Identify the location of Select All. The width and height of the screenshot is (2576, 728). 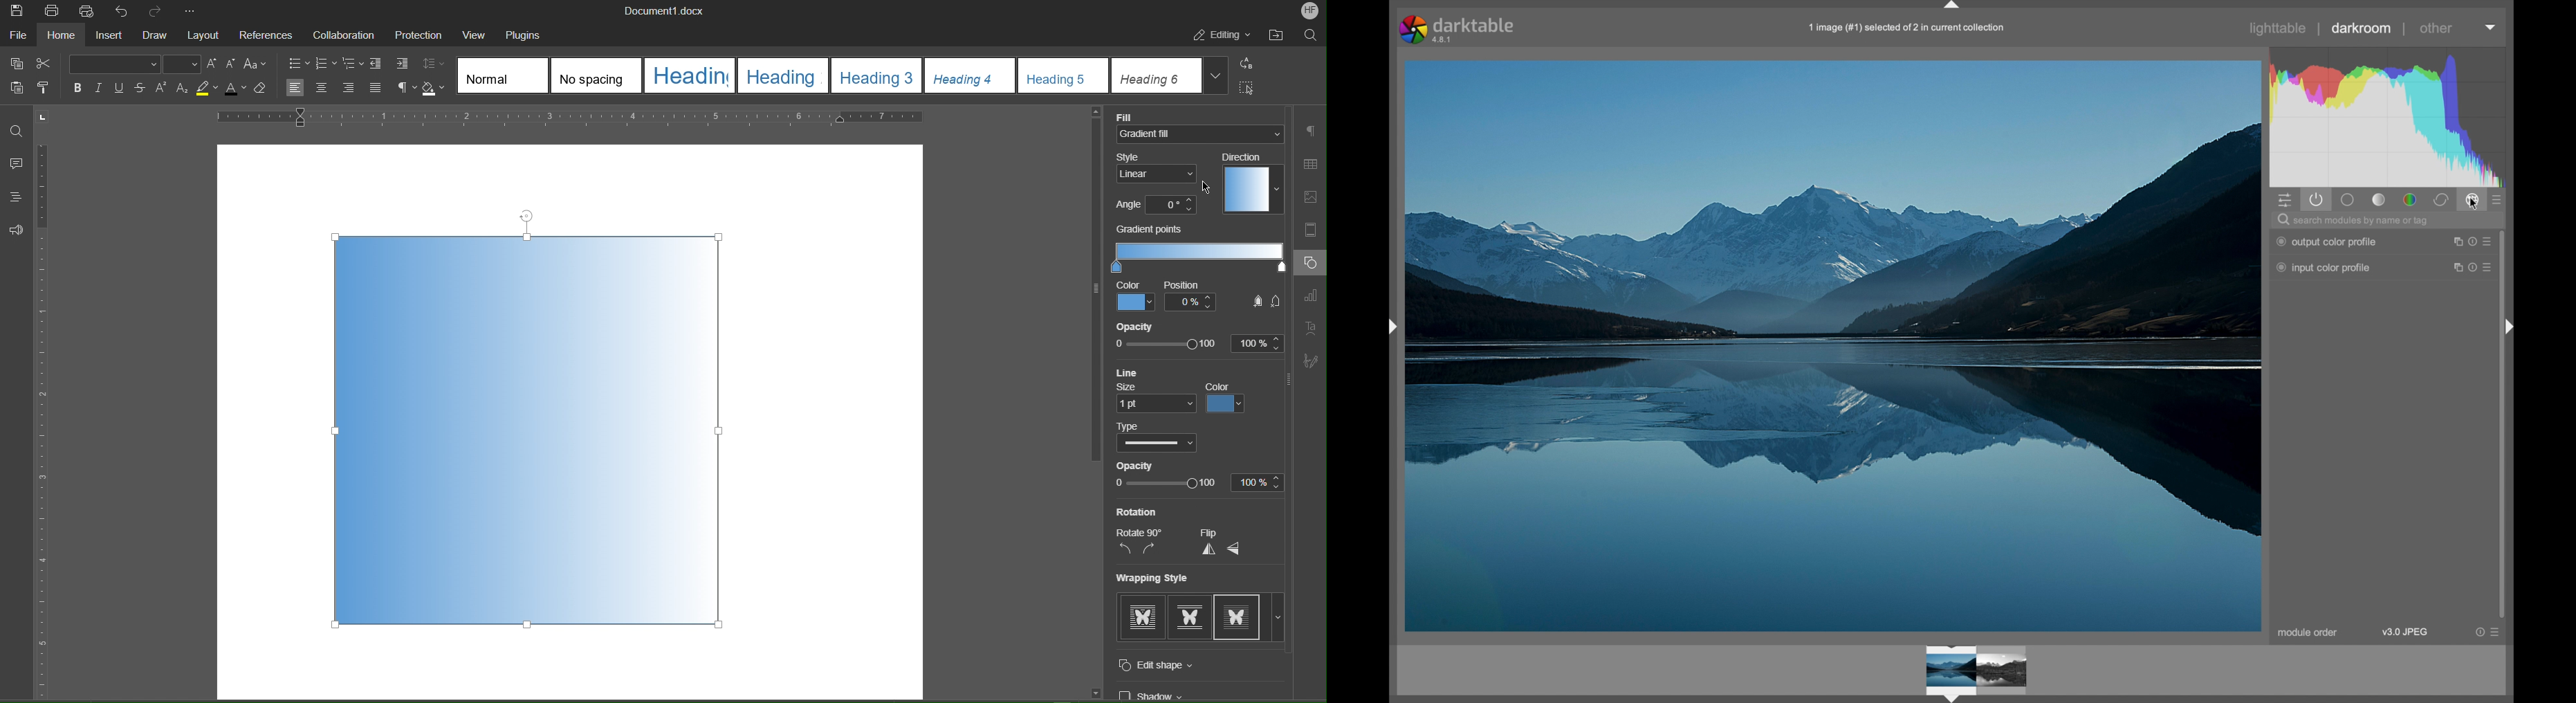
(1249, 87).